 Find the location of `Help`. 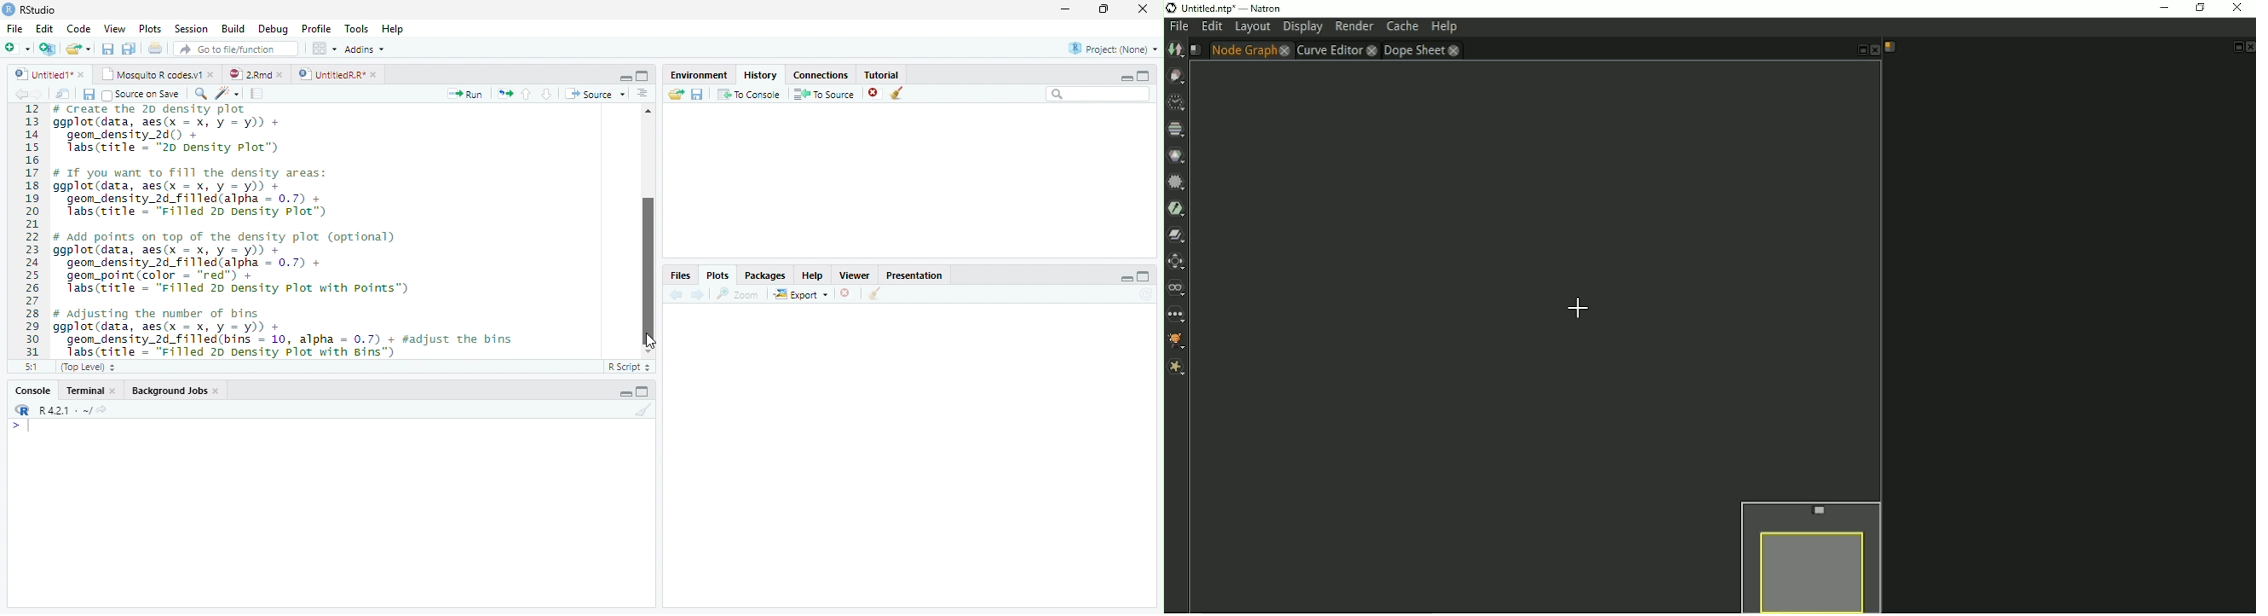

Help is located at coordinates (392, 30).